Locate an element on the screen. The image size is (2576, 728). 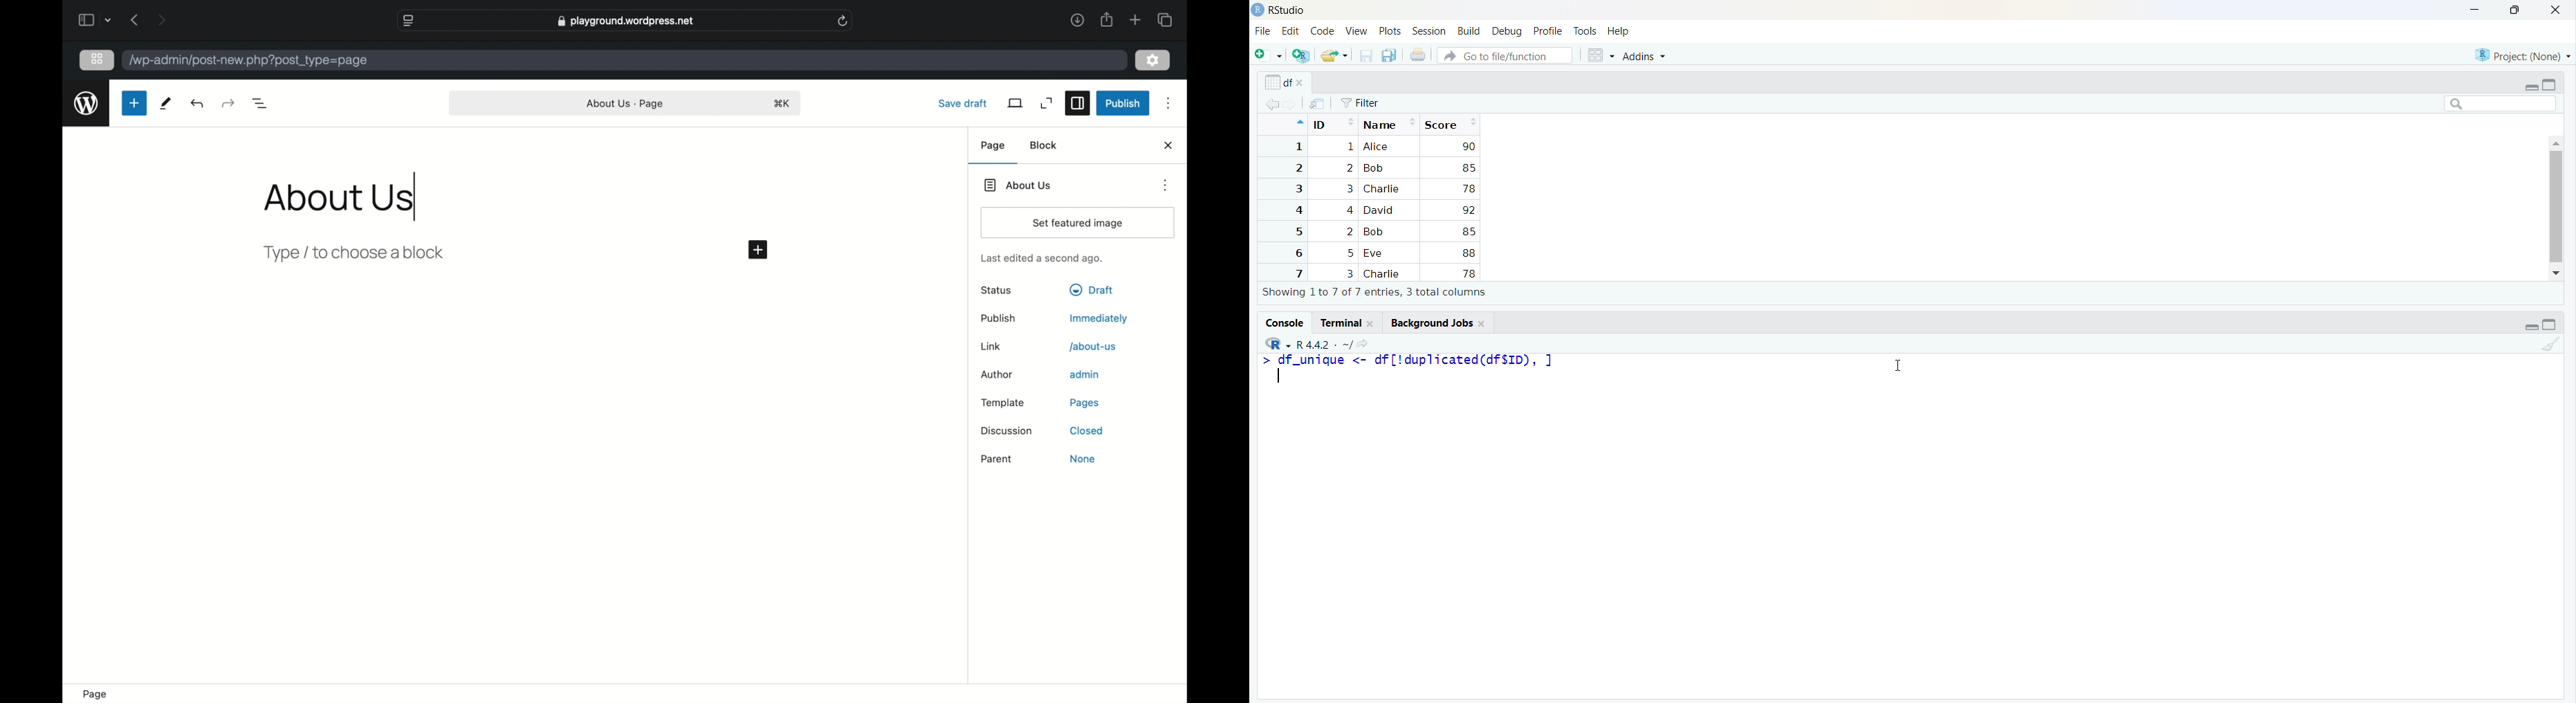
immediately is located at coordinates (1099, 319).